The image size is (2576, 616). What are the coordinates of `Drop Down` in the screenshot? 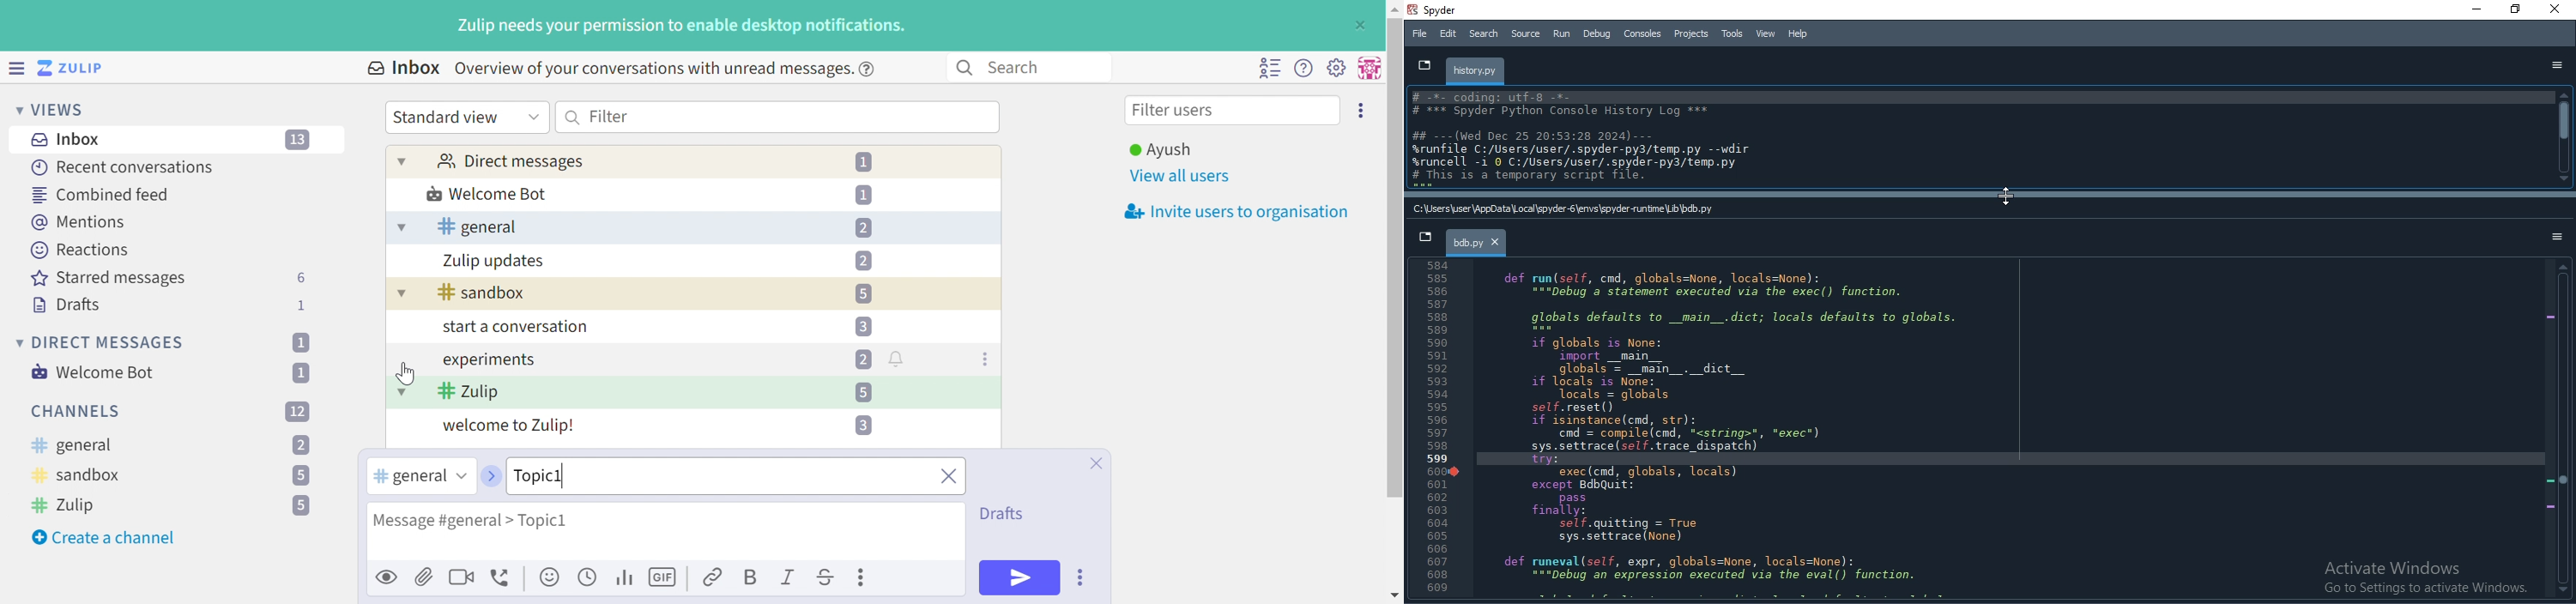 It's located at (15, 109).